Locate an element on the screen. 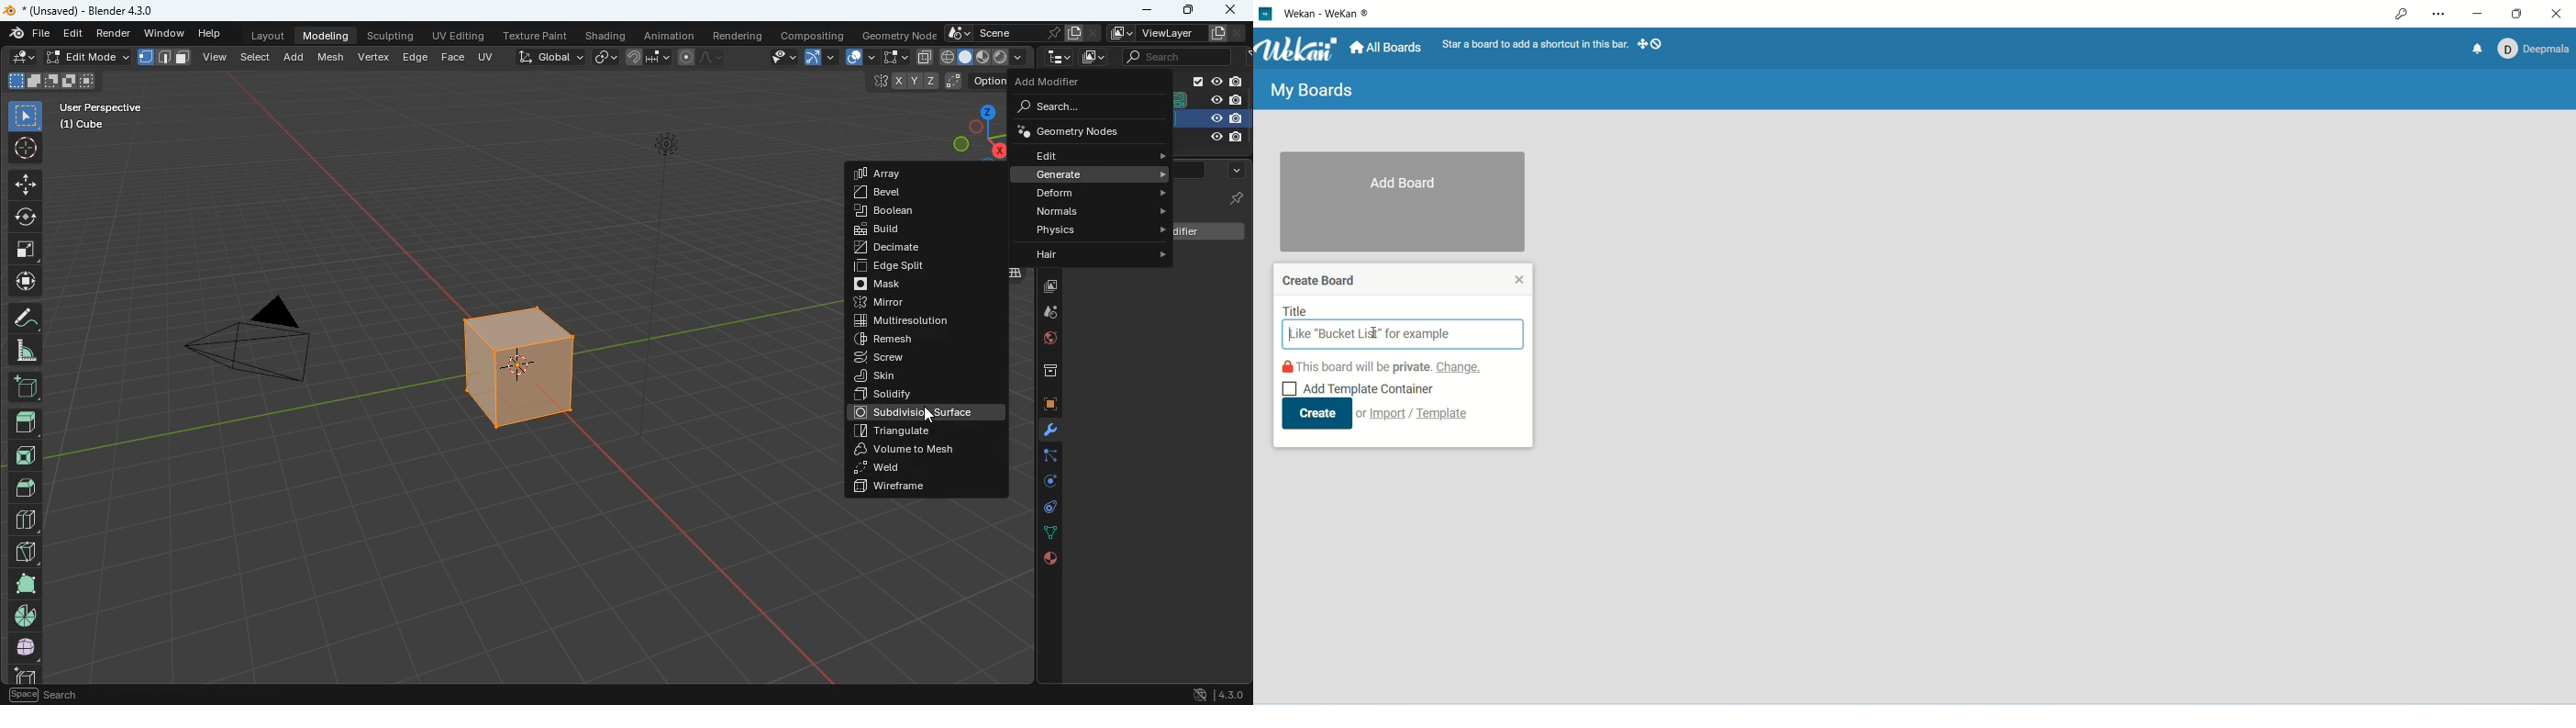  draw is located at coordinates (702, 56).